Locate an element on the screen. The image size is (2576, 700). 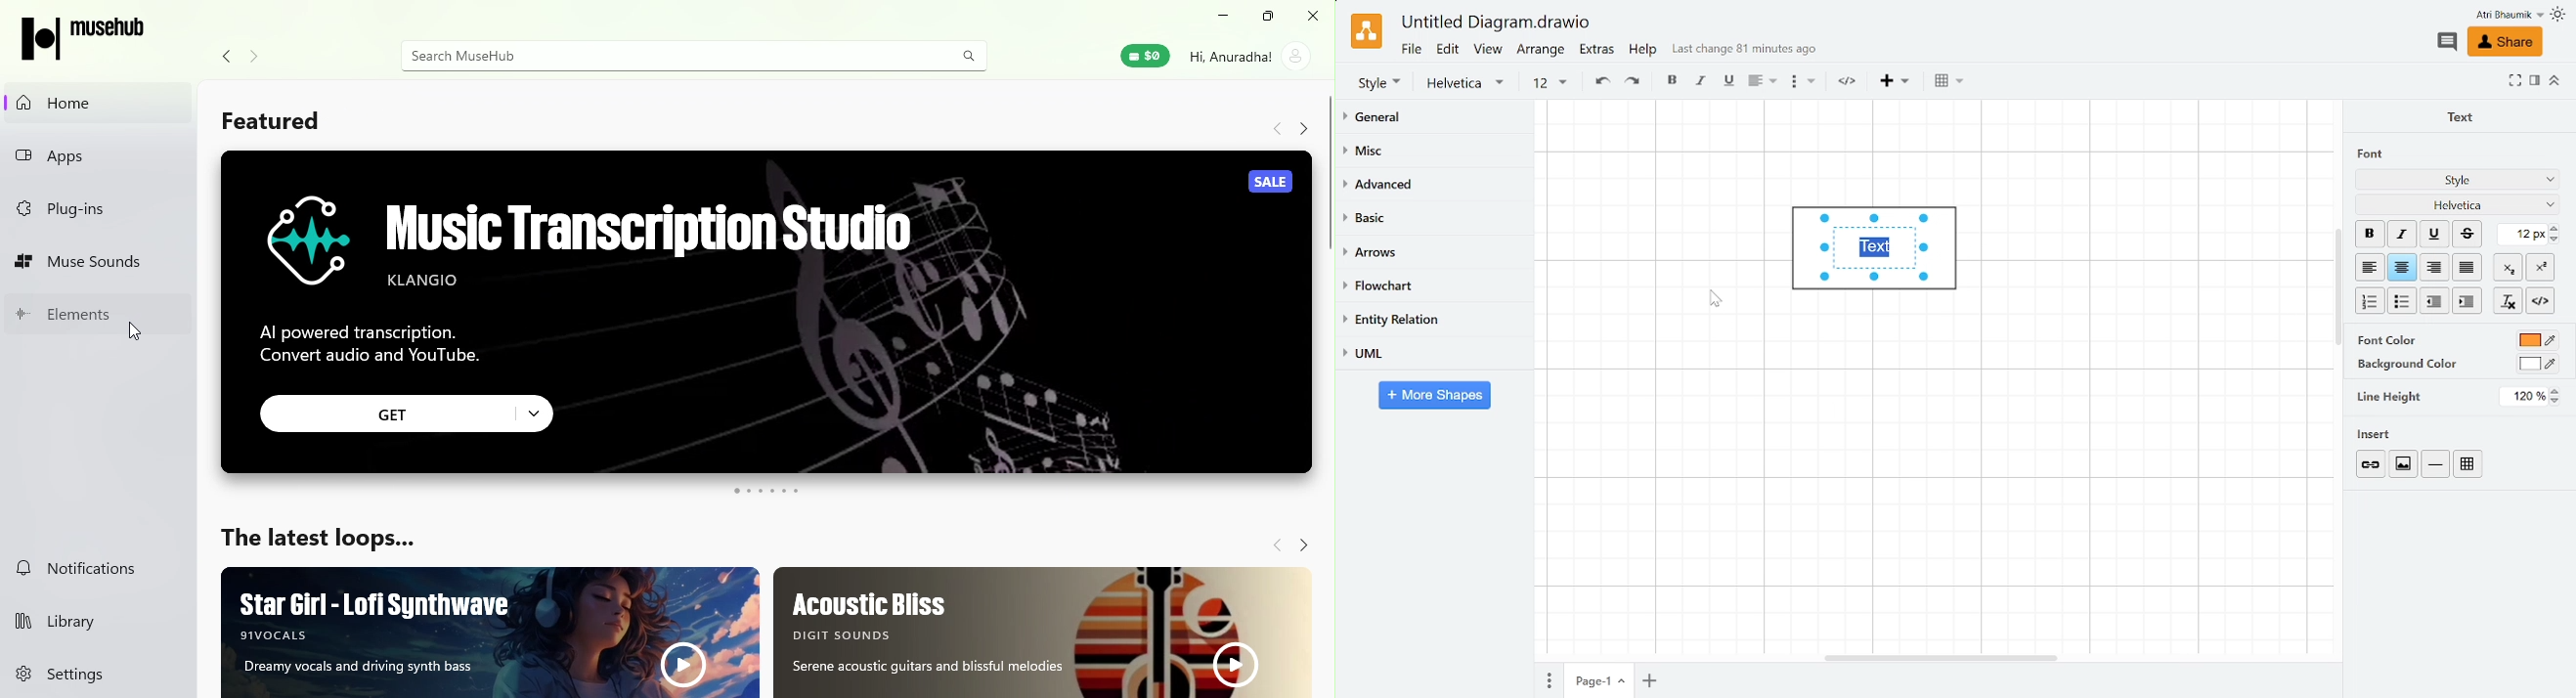
Navigate back is located at coordinates (1273, 127).